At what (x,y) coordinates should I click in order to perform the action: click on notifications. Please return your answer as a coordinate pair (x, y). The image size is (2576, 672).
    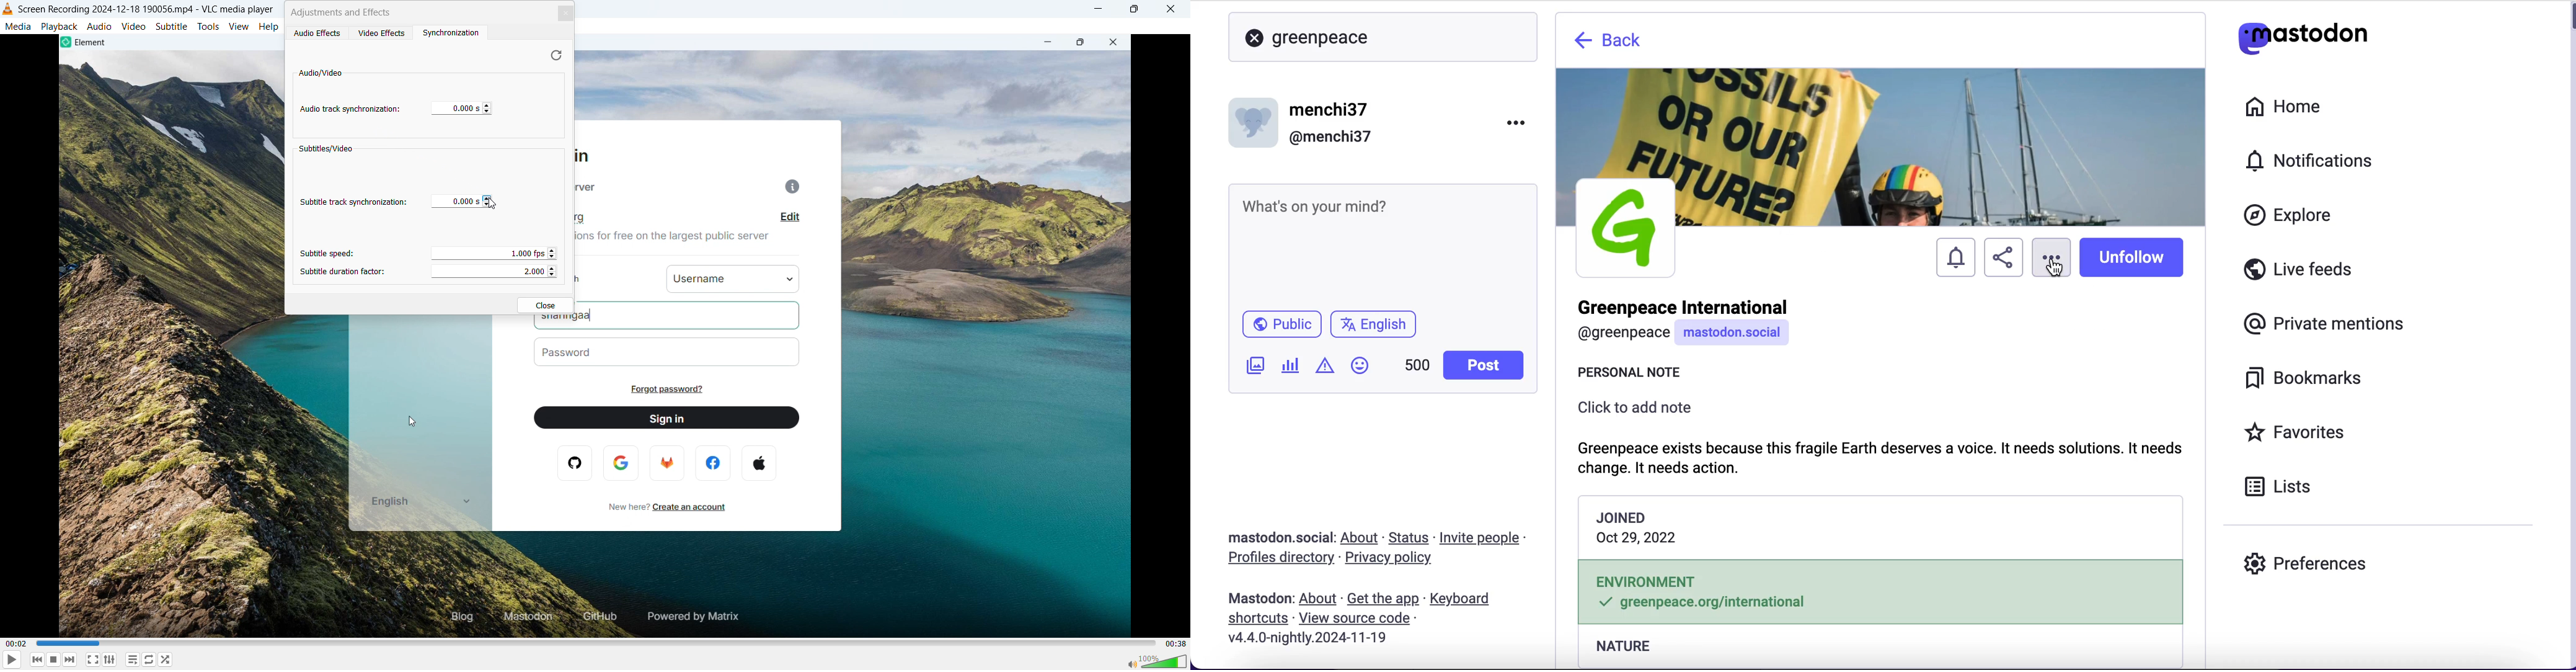
    Looking at the image, I should click on (2315, 160).